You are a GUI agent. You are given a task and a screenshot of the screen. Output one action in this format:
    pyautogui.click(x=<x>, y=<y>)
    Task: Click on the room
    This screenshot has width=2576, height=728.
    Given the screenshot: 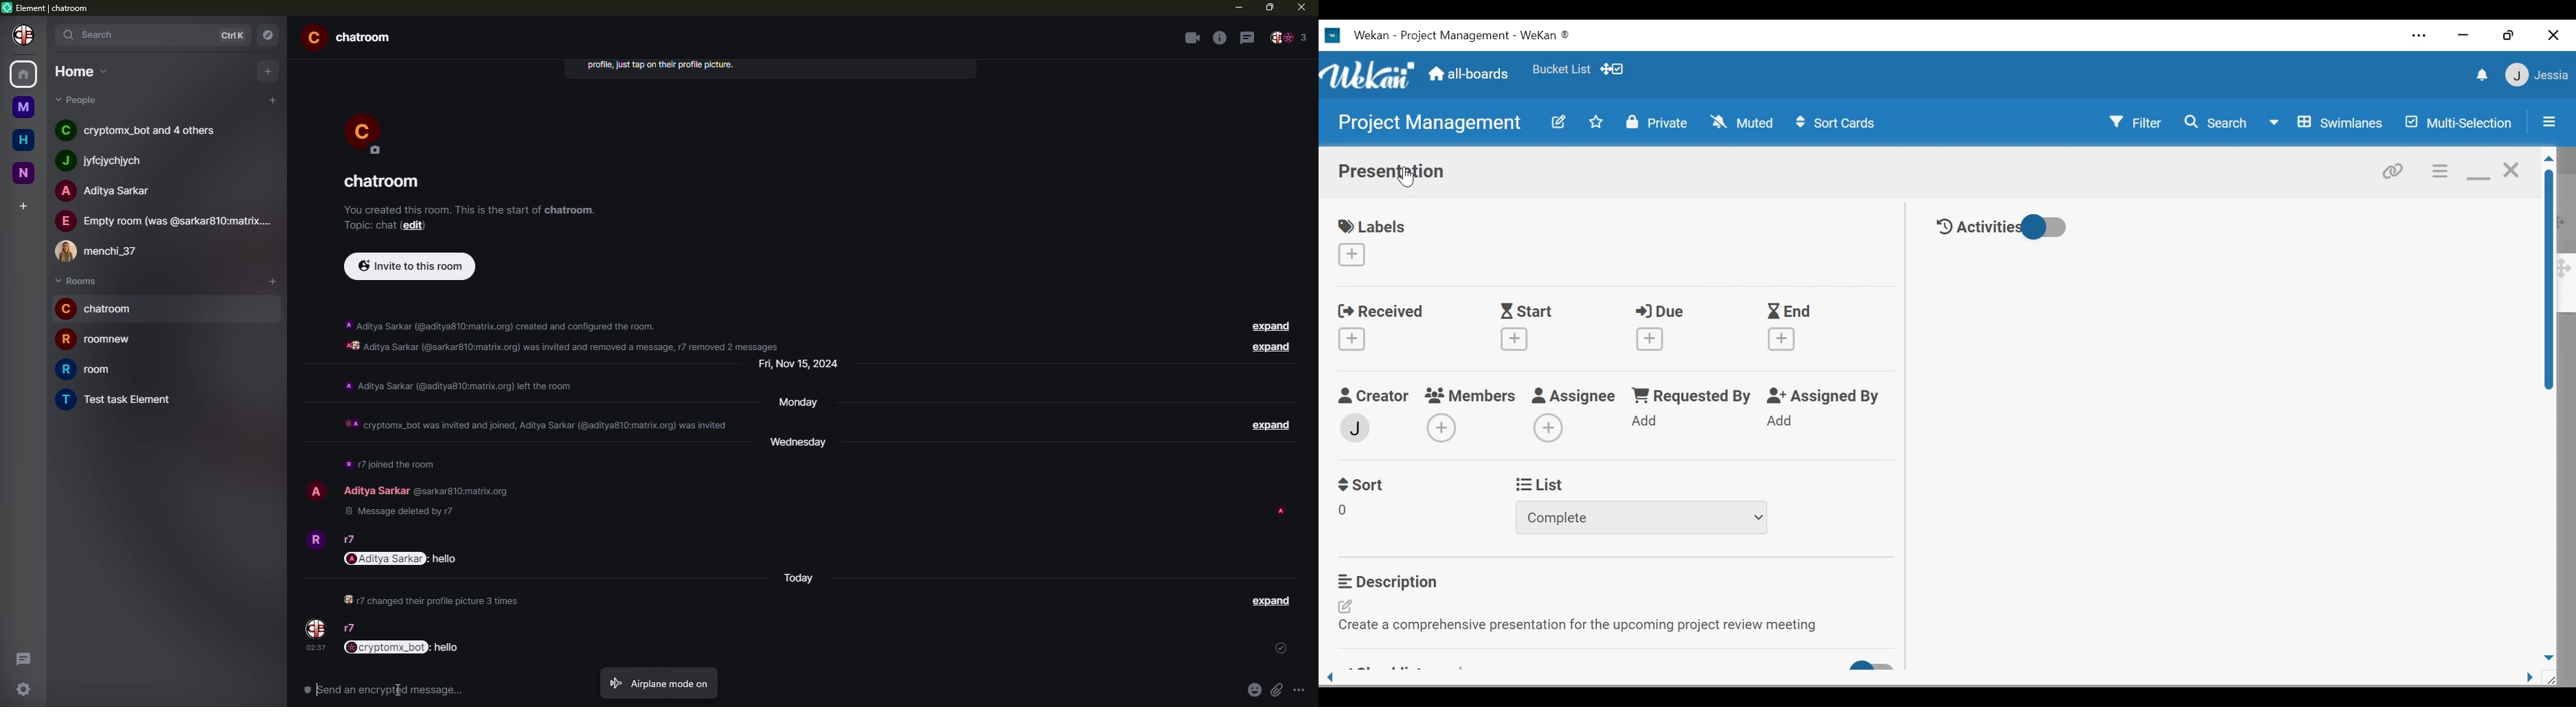 What is the action you would take?
    pyautogui.click(x=100, y=340)
    